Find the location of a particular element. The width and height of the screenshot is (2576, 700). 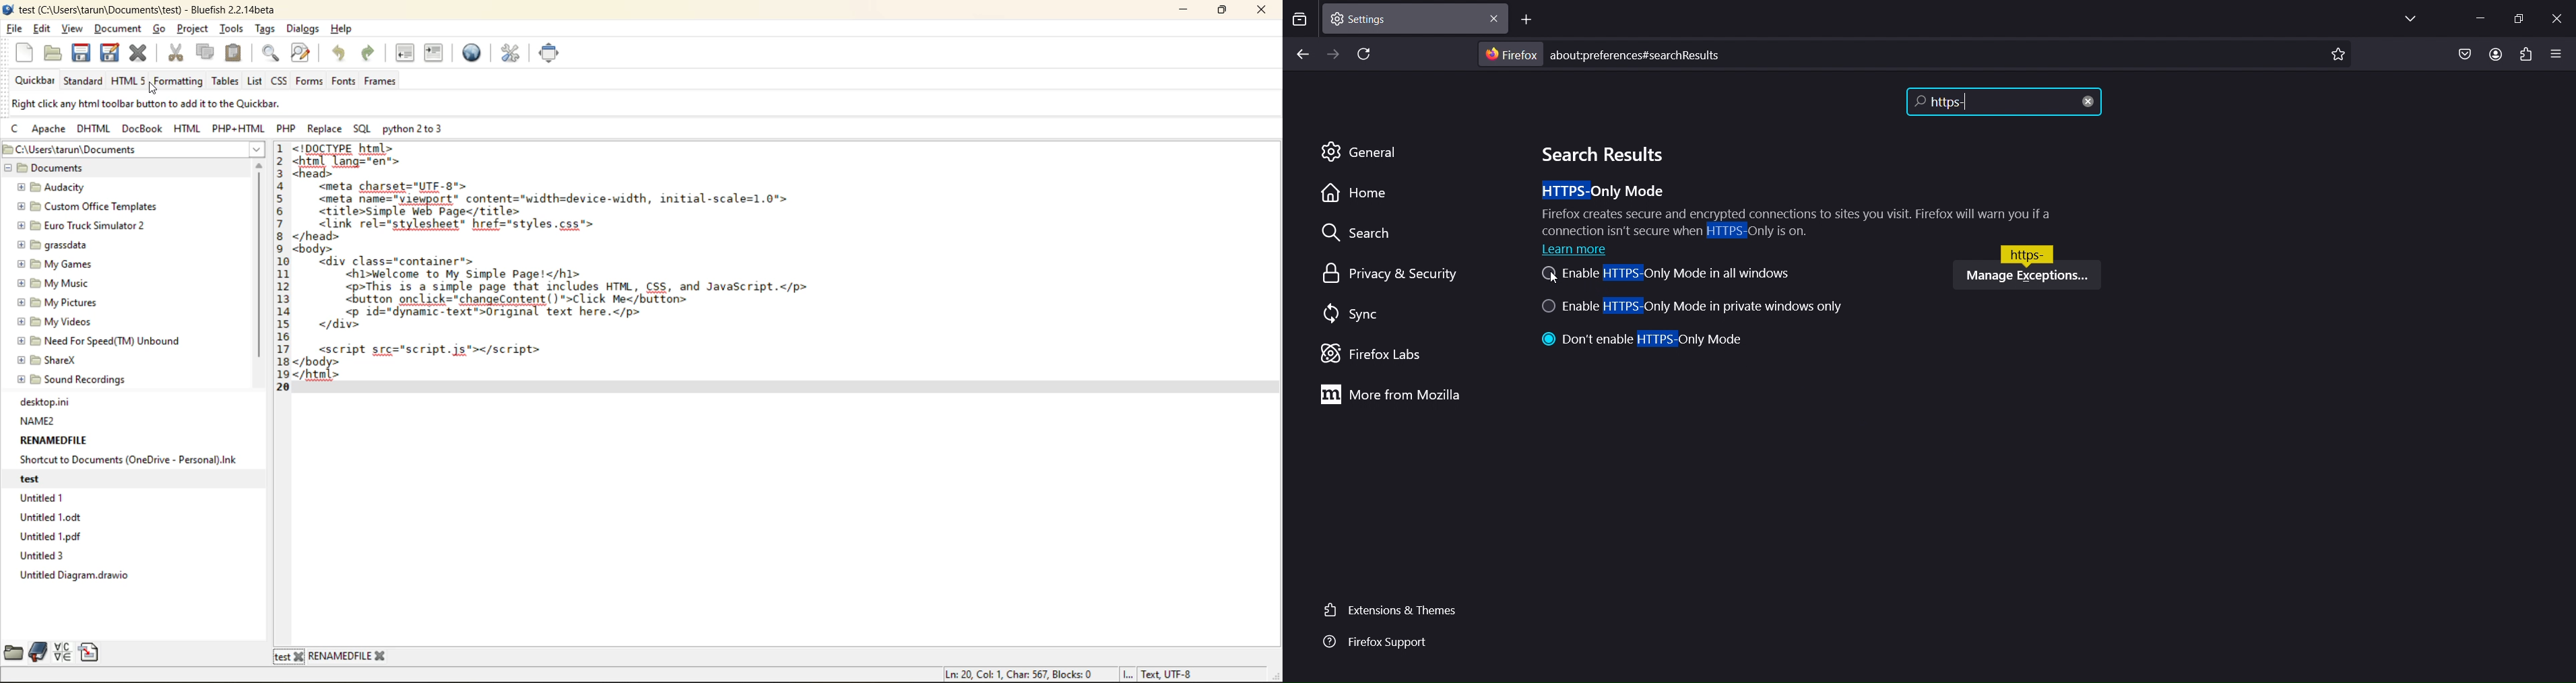

forms is located at coordinates (309, 80).